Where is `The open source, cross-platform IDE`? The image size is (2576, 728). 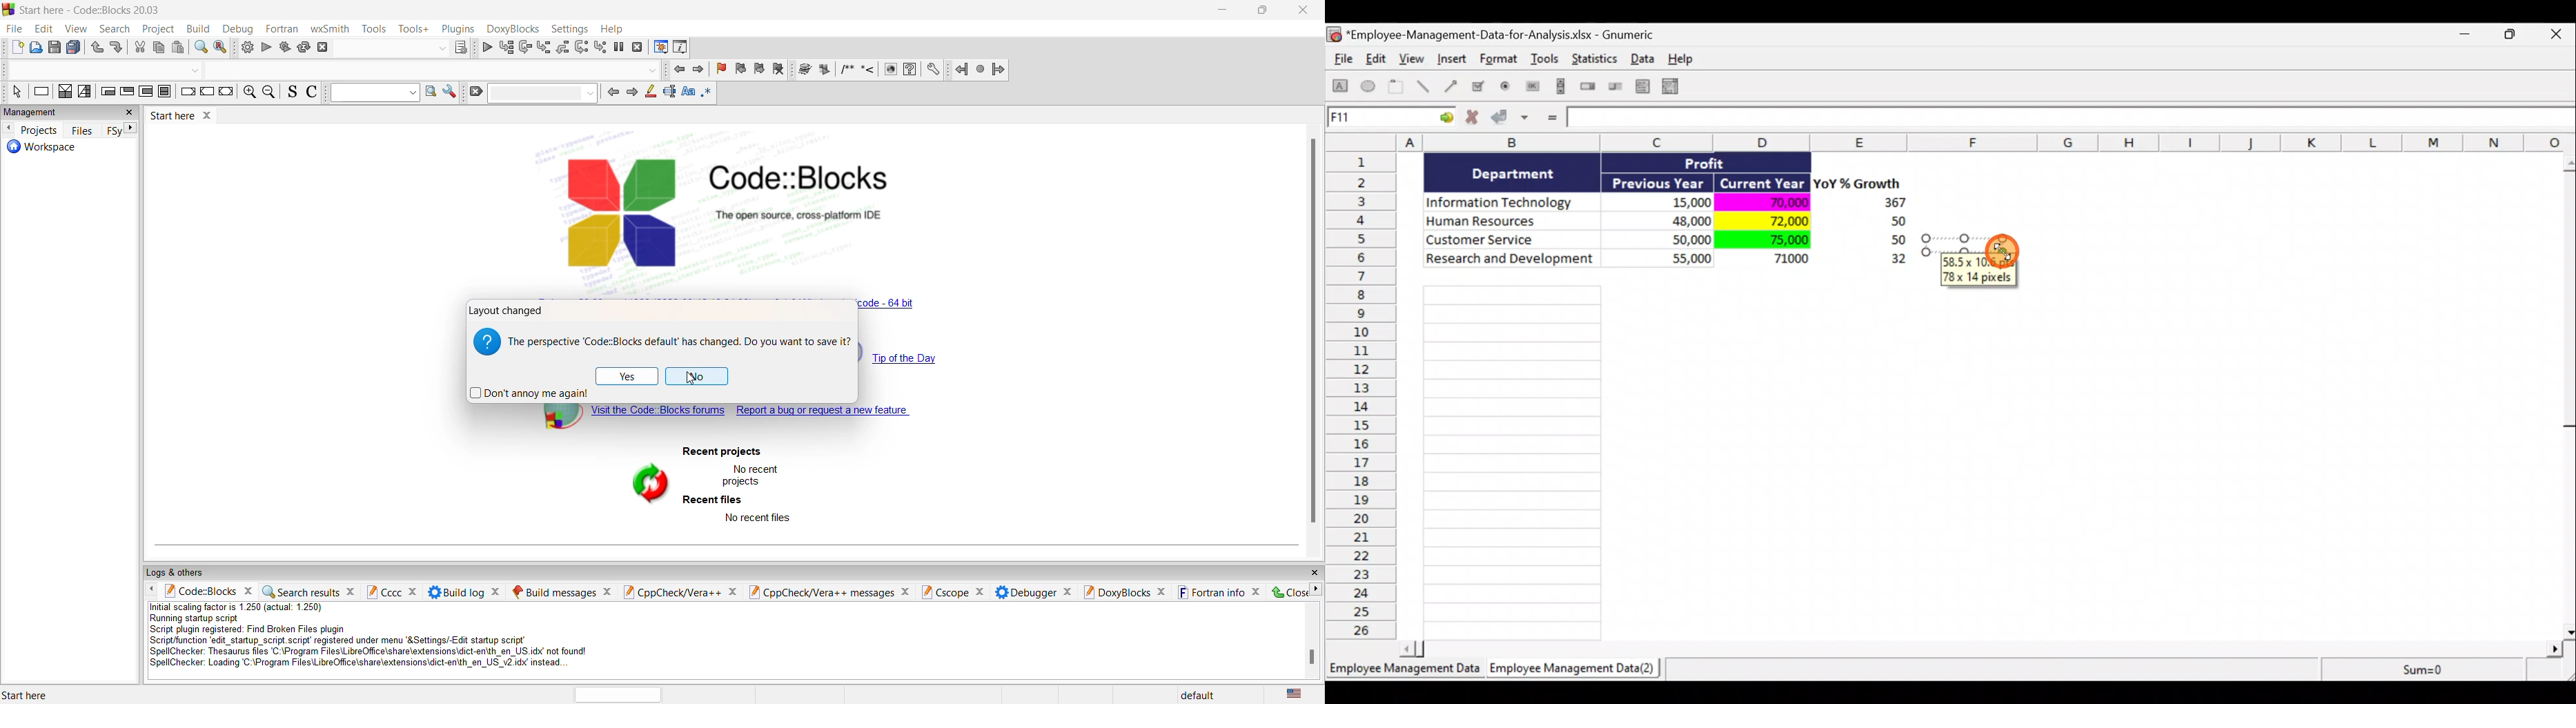
The open source, cross-platform IDE is located at coordinates (797, 216).